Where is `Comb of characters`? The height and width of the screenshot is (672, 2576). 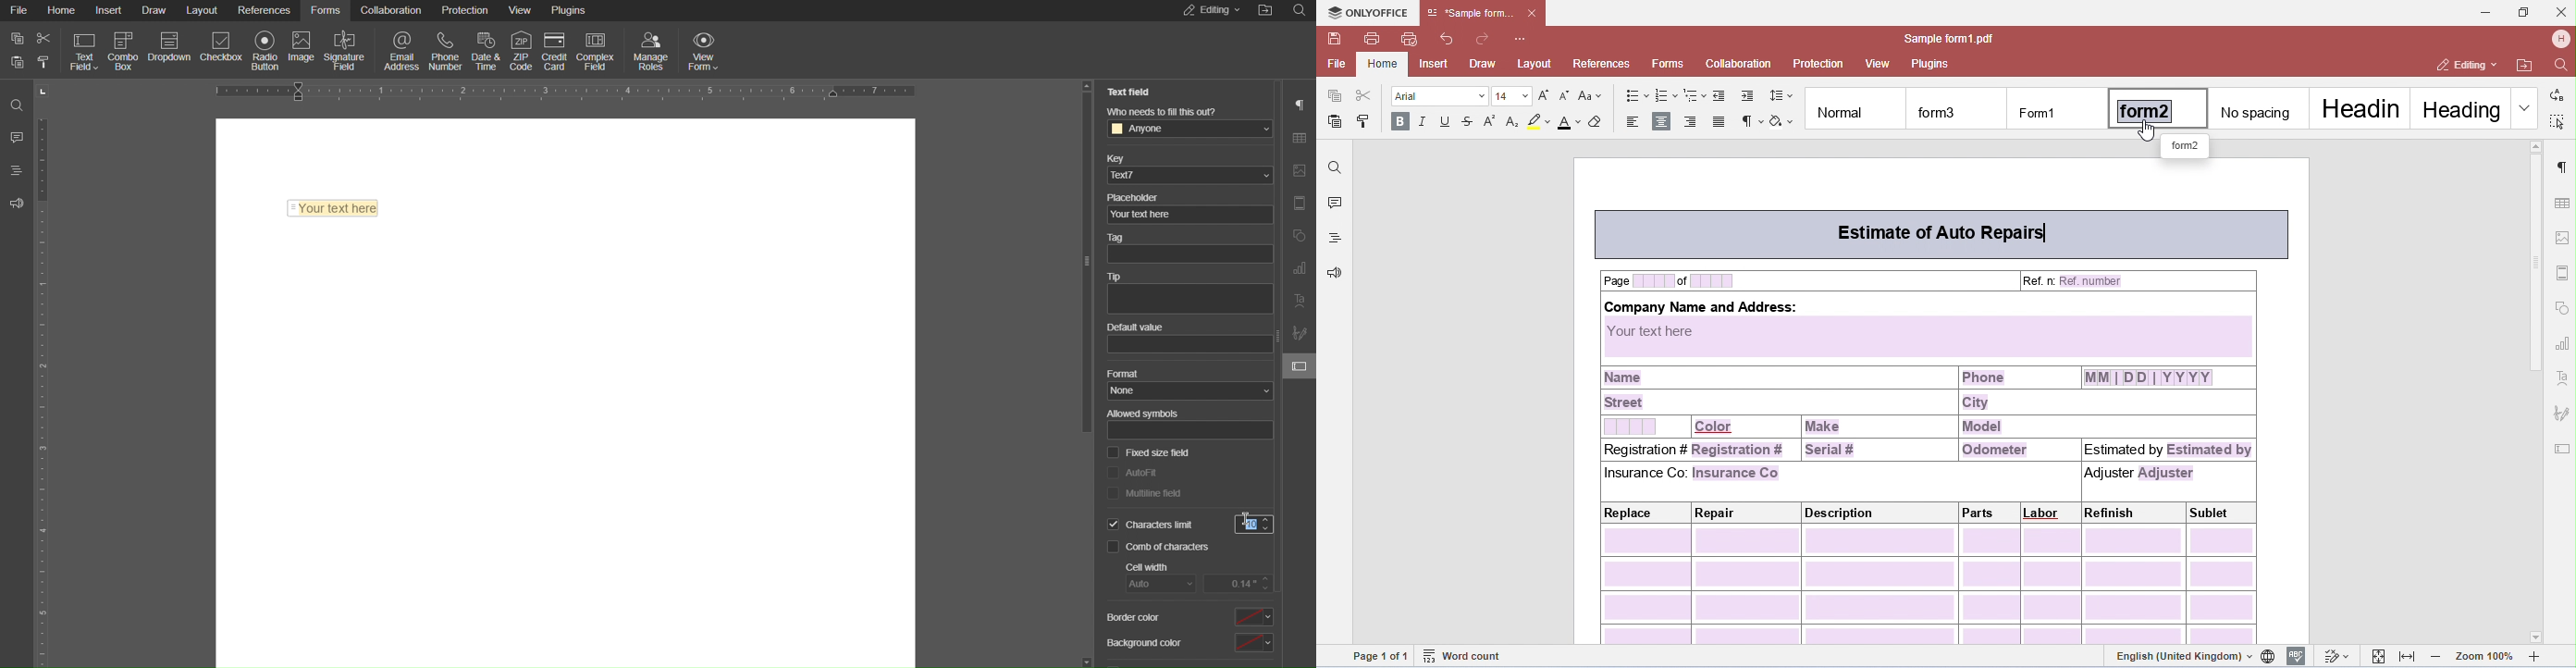 Comb of characters is located at coordinates (1162, 549).